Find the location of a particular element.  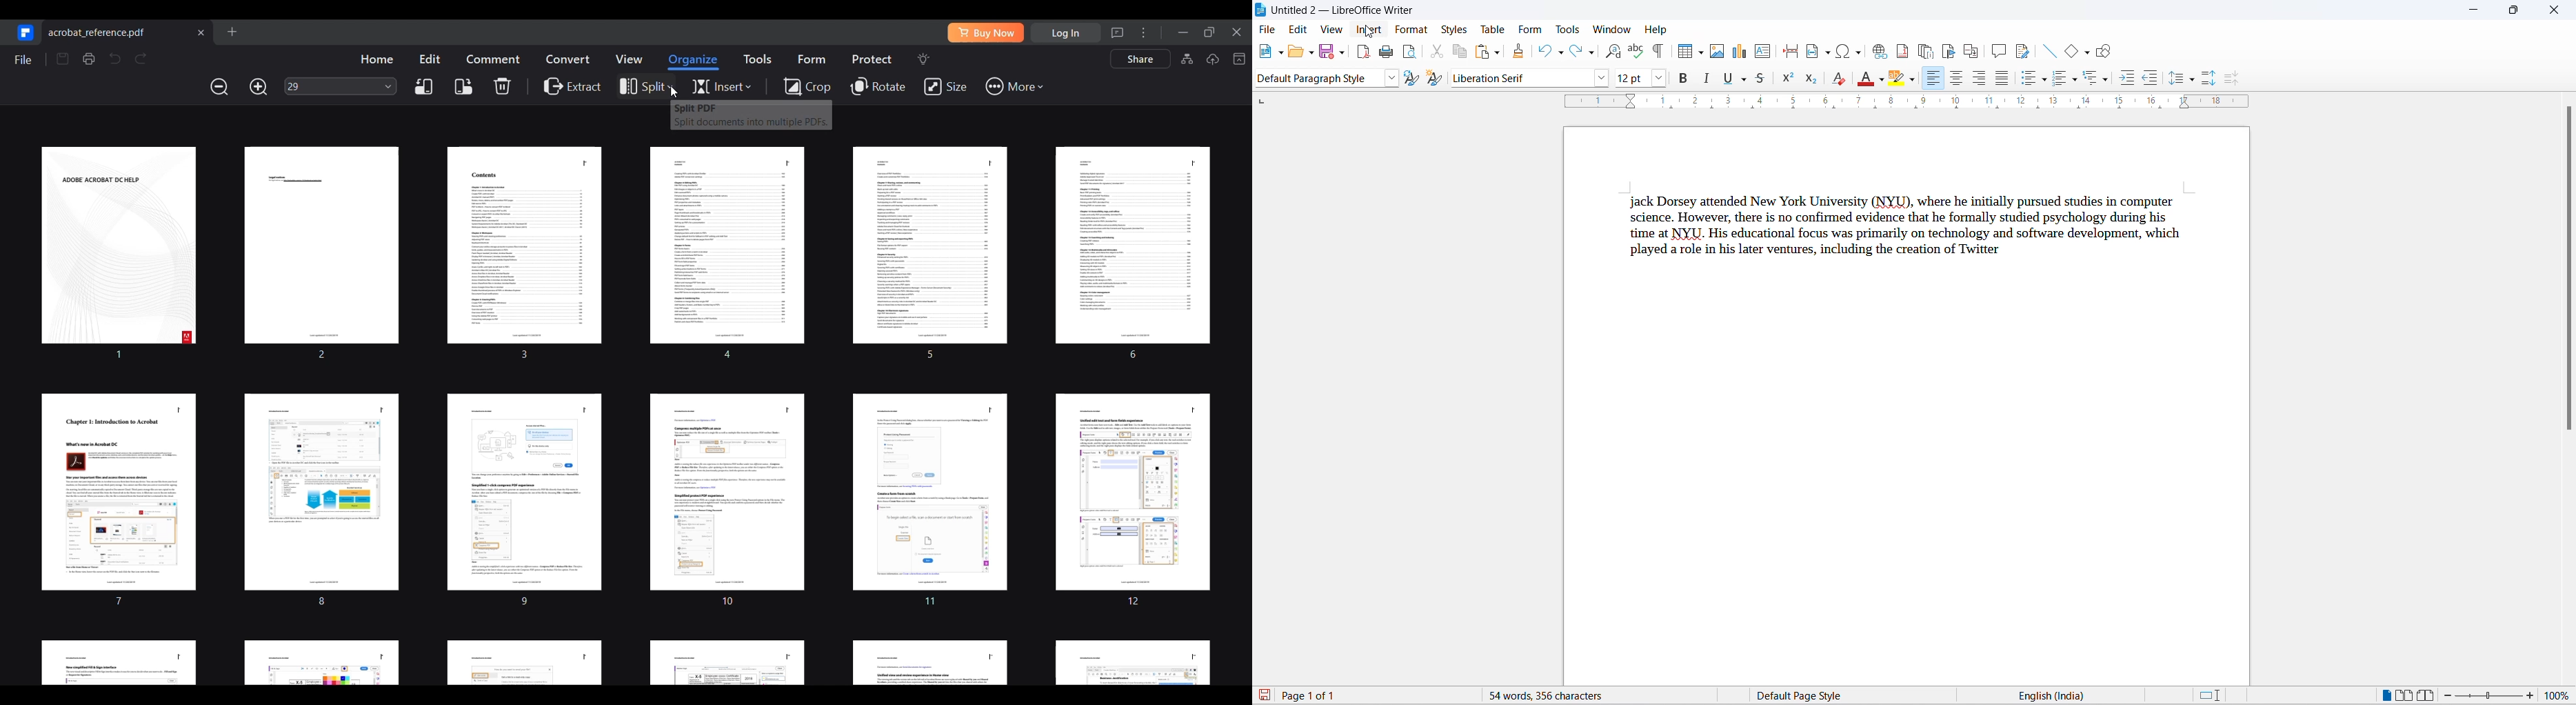

multipage view is located at coordinates (2406, 695).